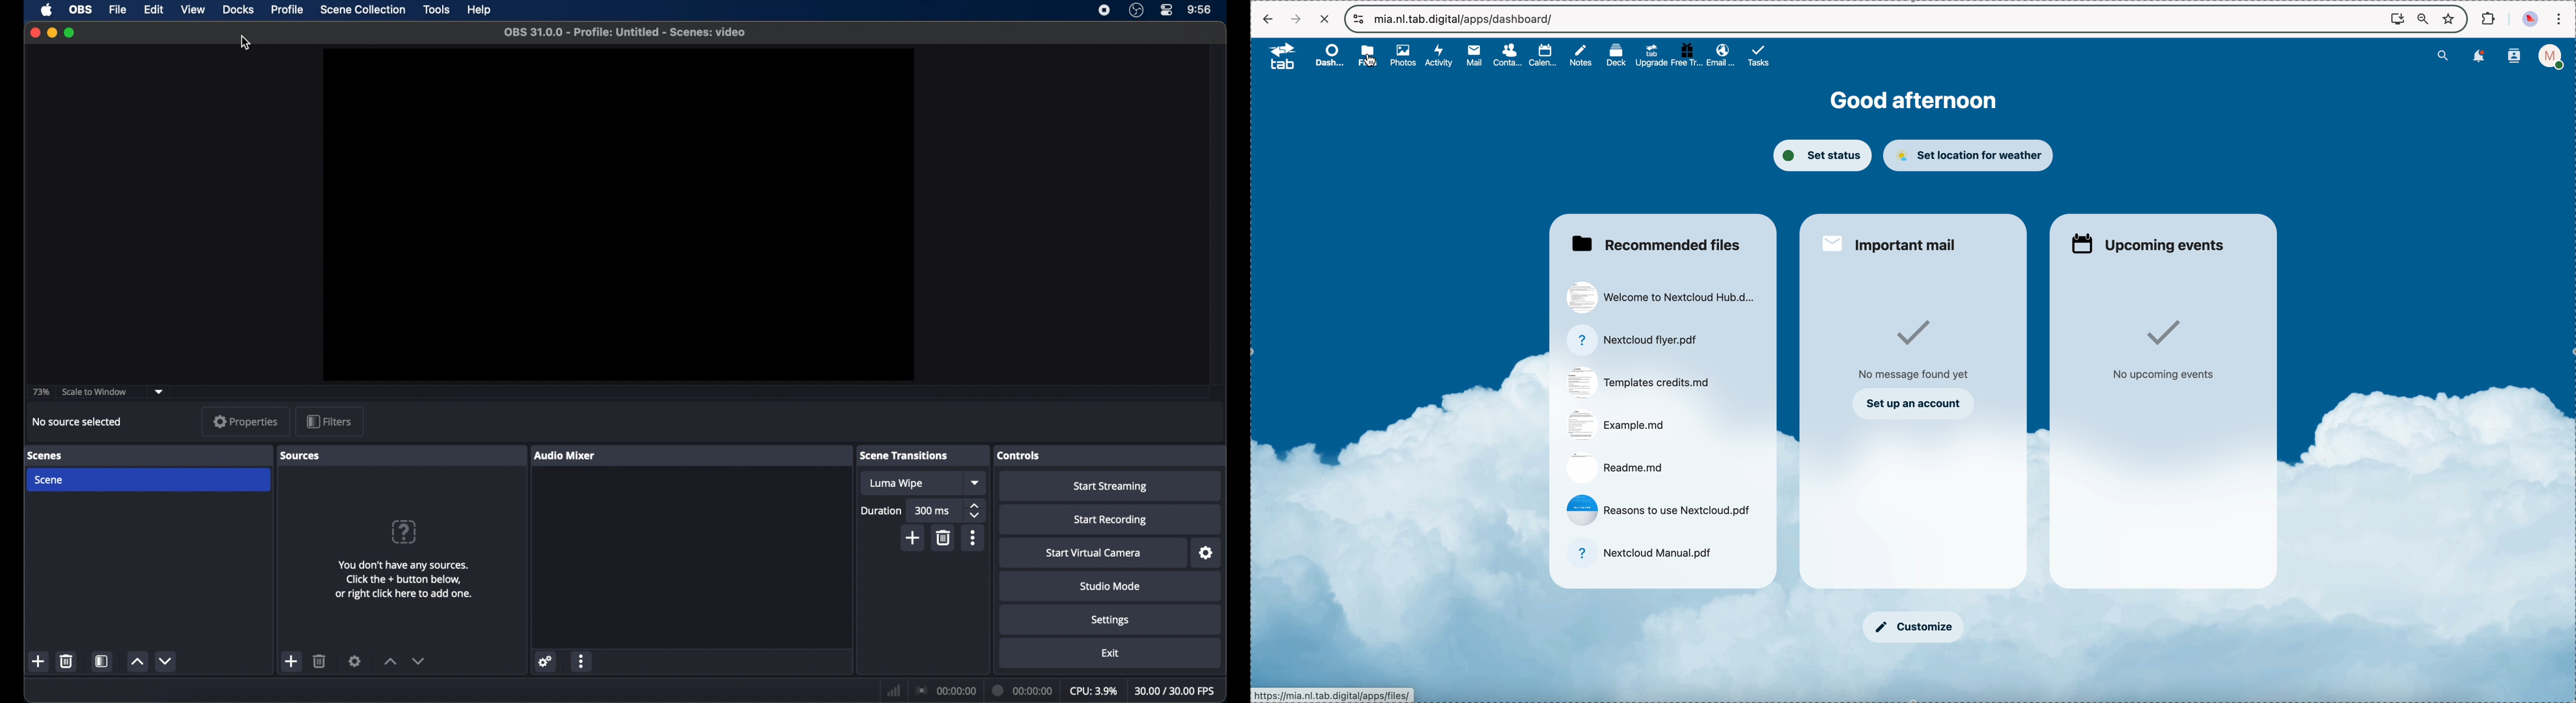 The height and width of the screenshot is (728, 2576). Describe the element at coordinates (390, 661) in the screenshot. I see `increment` at that location.